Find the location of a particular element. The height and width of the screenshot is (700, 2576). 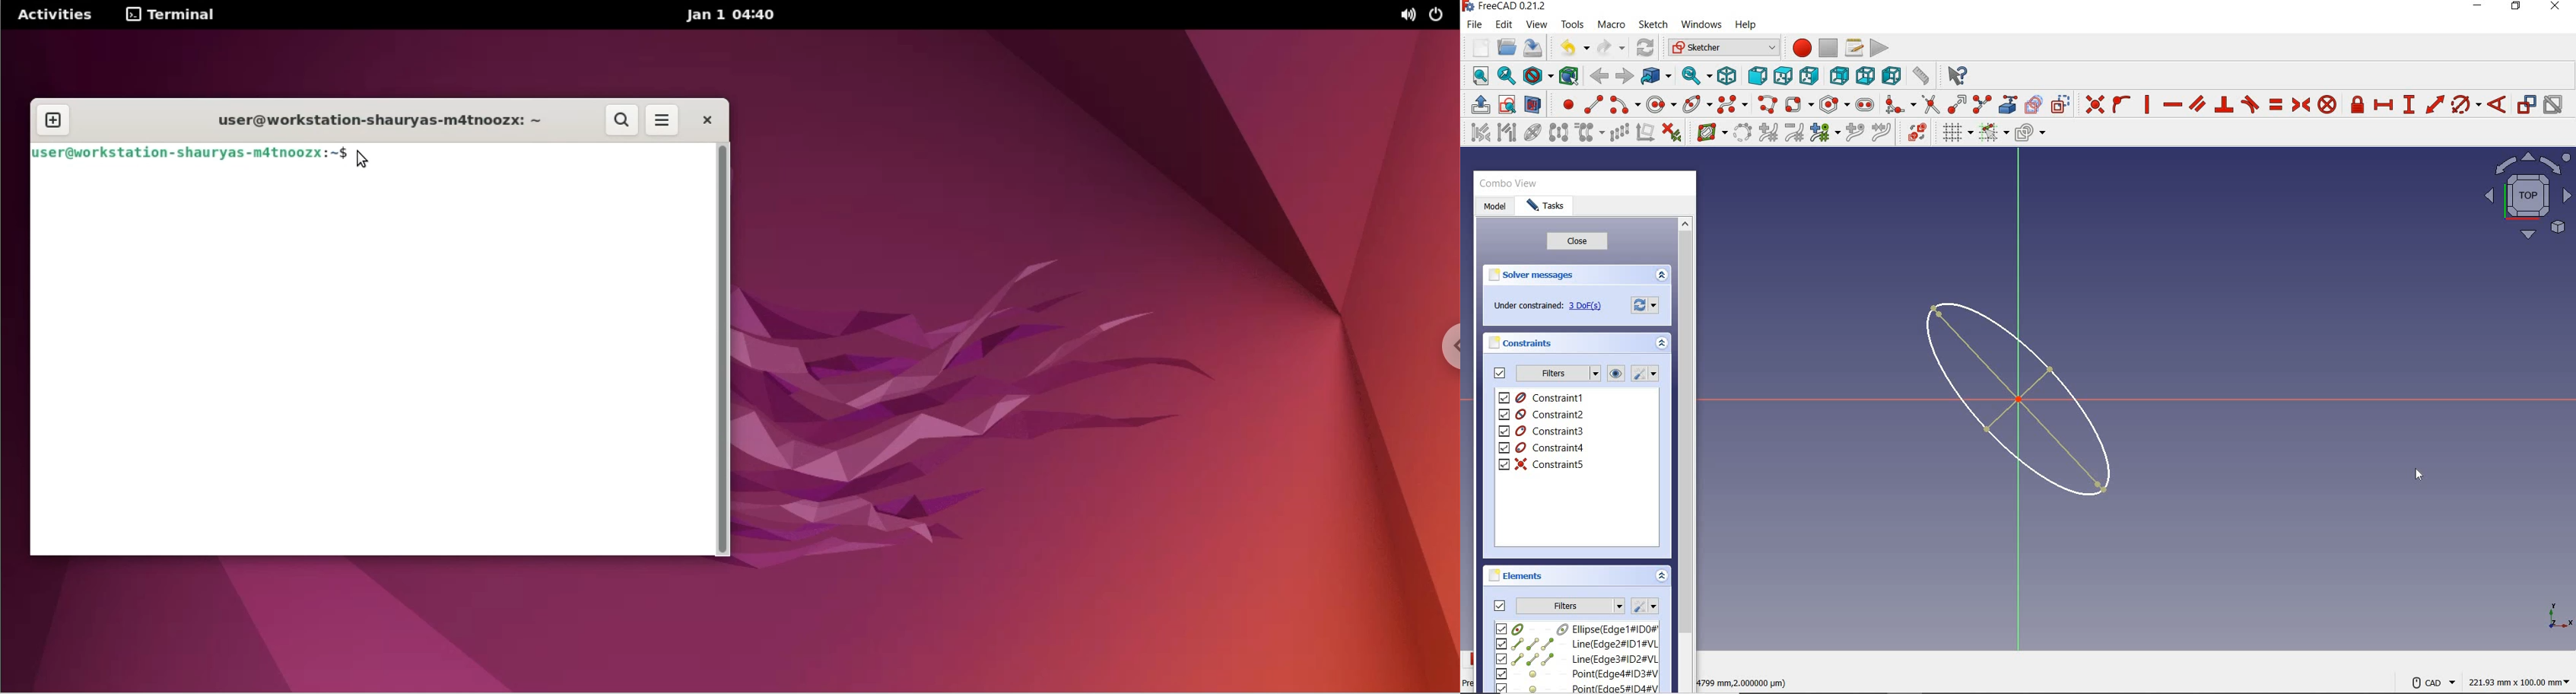

modify knot multiplicity is located at coordinates (1824, 132).